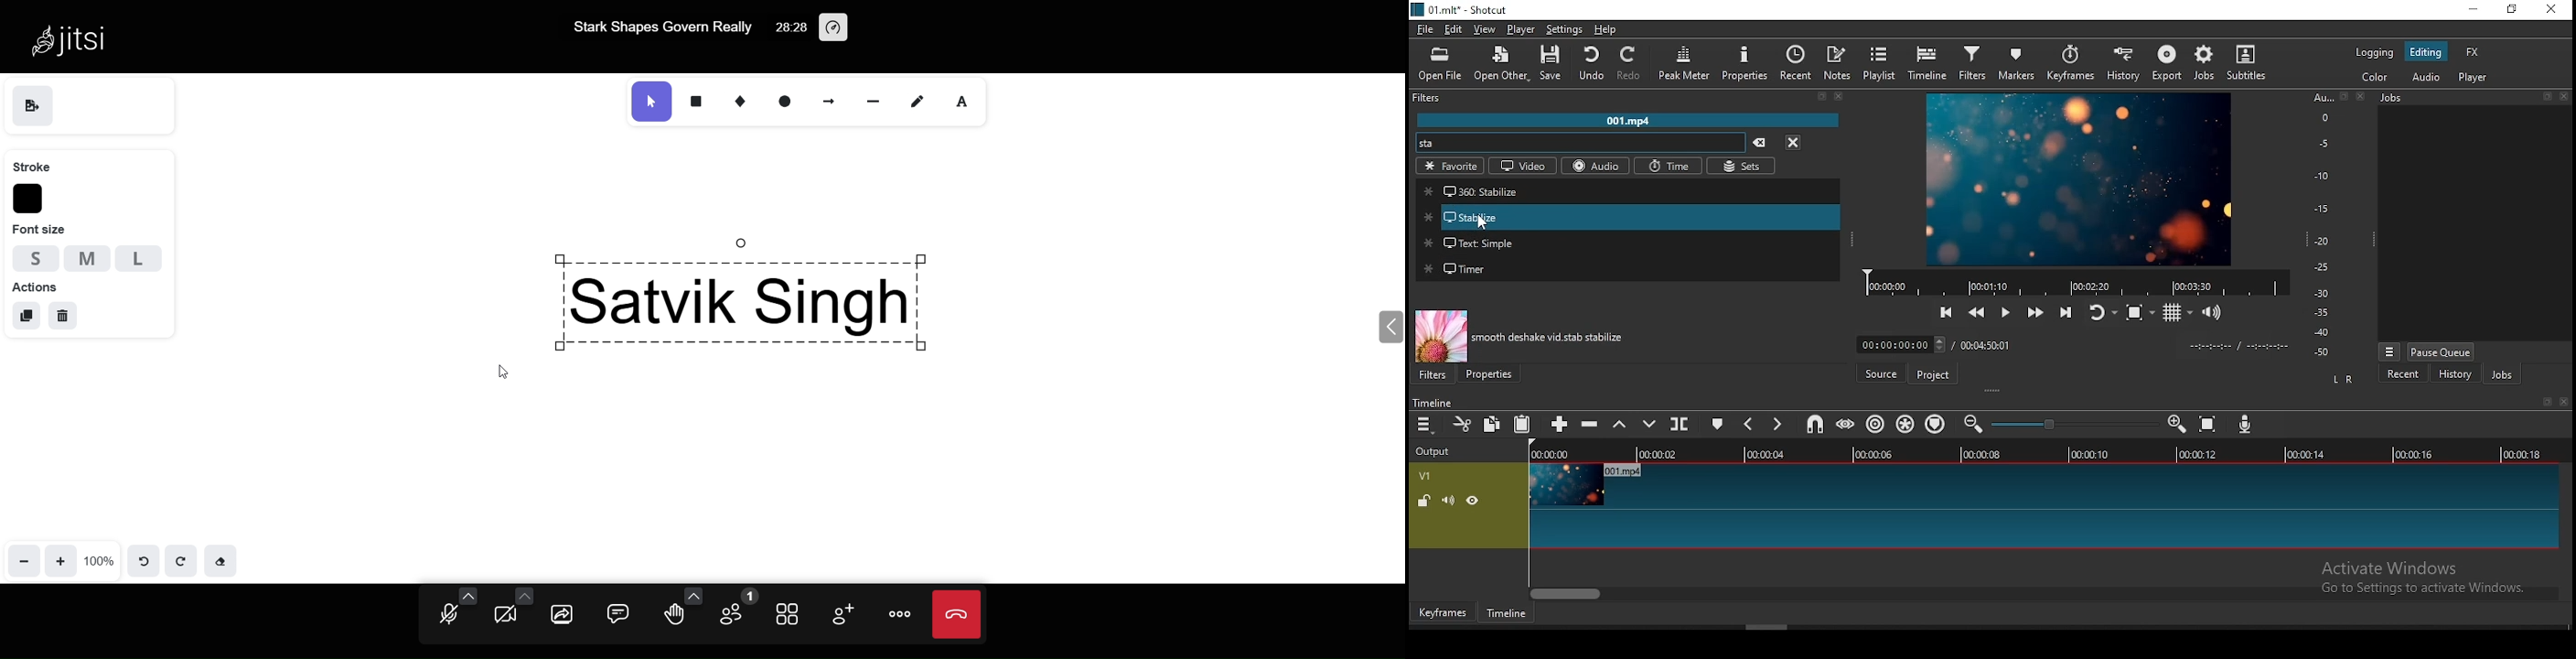 The image size is (2576, 672). What do you see at coordinates (1462, 423) in the screenshot?
I see `cut` at bounding box center [1462, 423].